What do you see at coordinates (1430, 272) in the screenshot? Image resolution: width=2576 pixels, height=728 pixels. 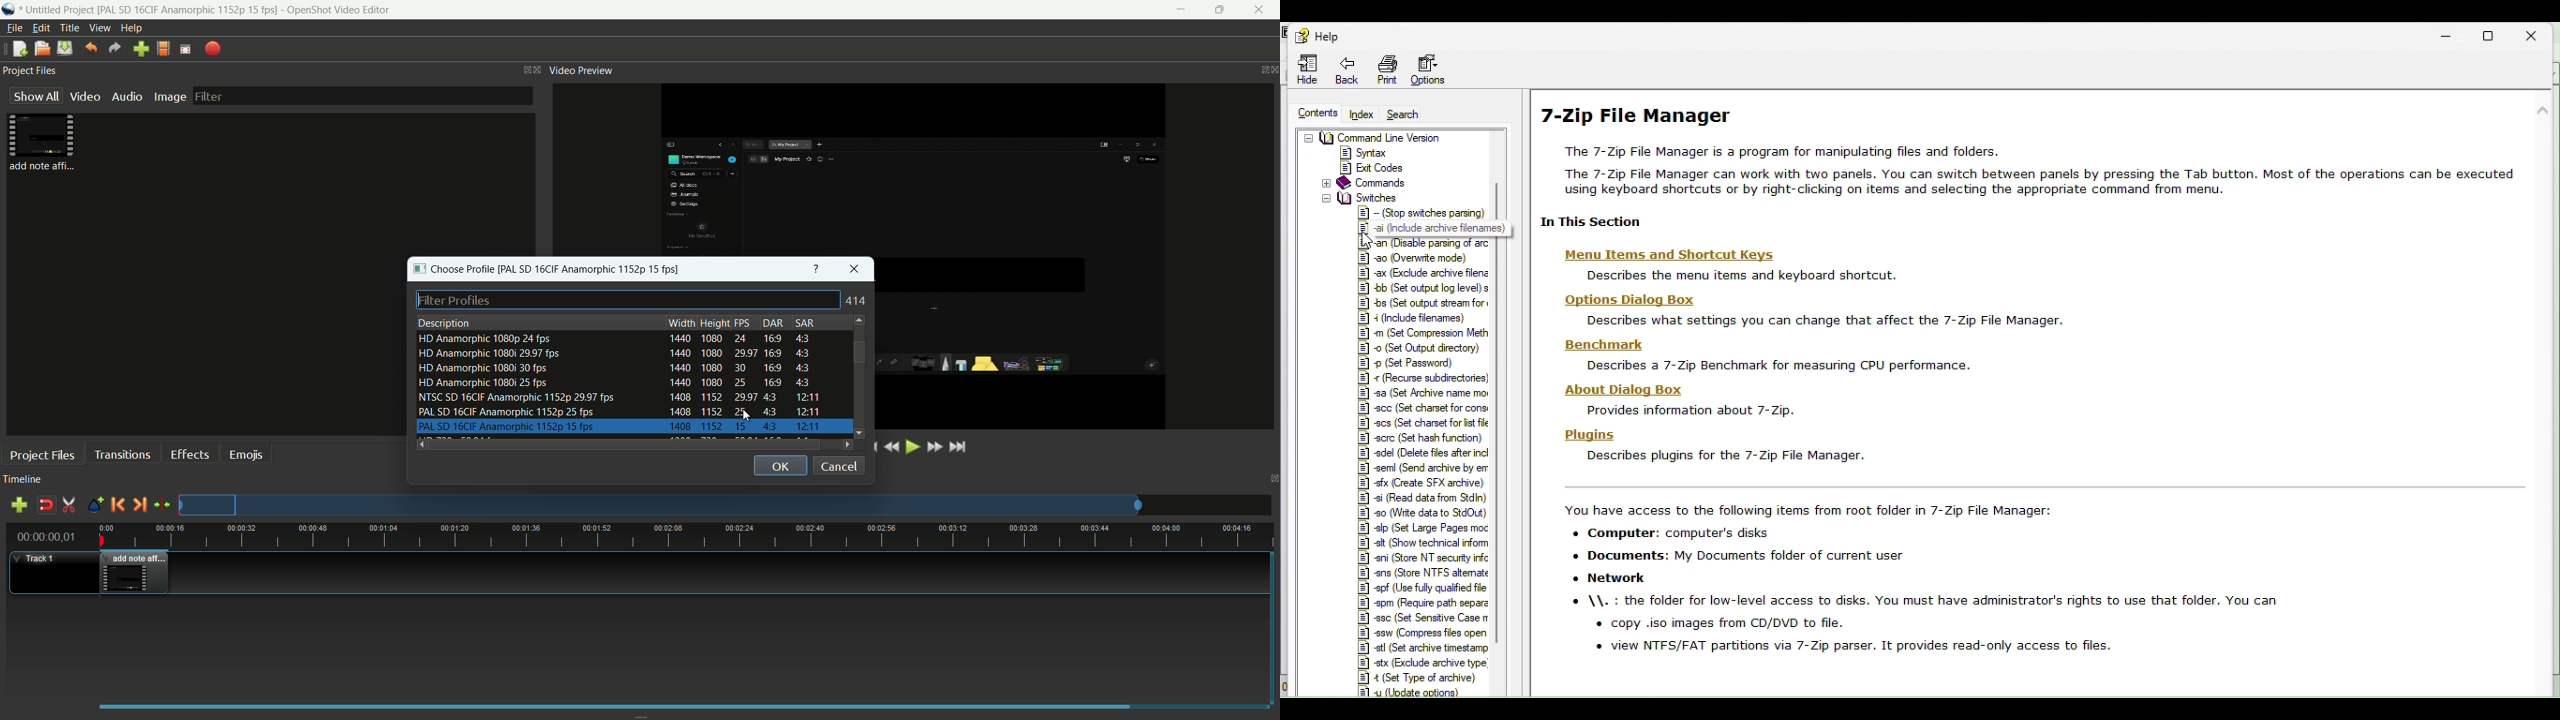 I see `X (Exclude archve feng |` at bounding box center [1430, 272].